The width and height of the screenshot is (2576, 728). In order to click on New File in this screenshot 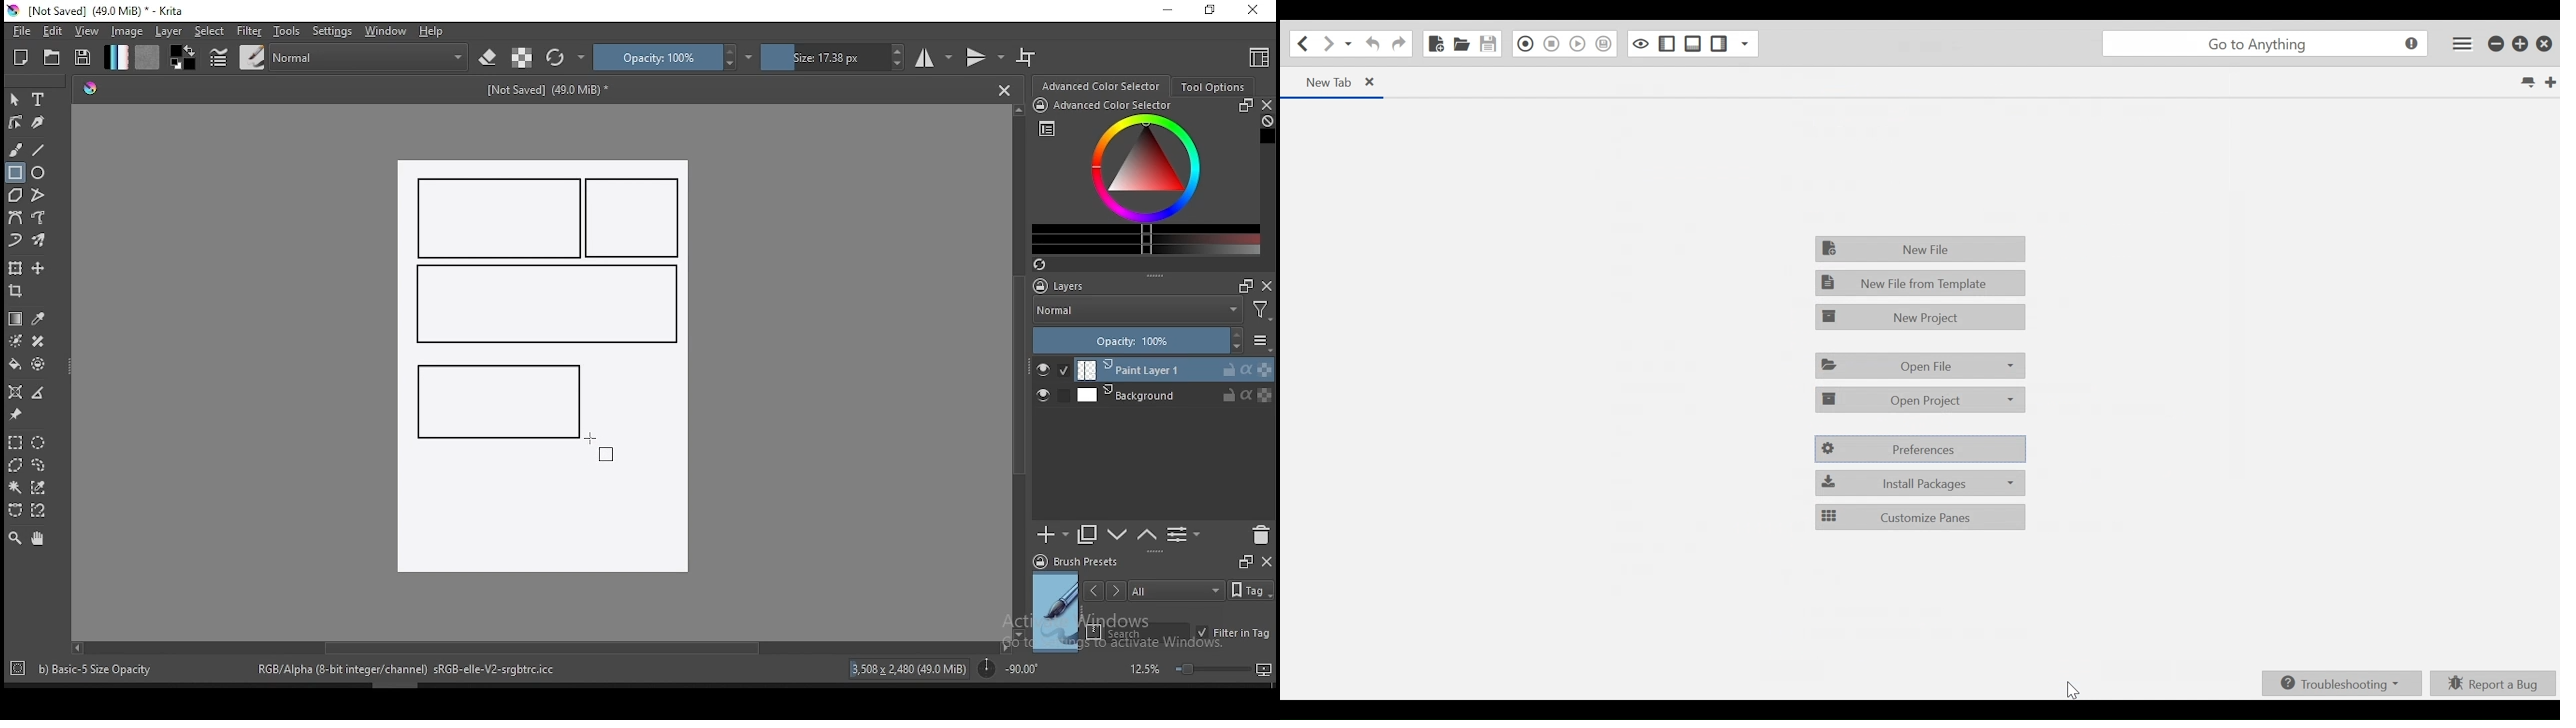, I will do `click(1435, 43)`.